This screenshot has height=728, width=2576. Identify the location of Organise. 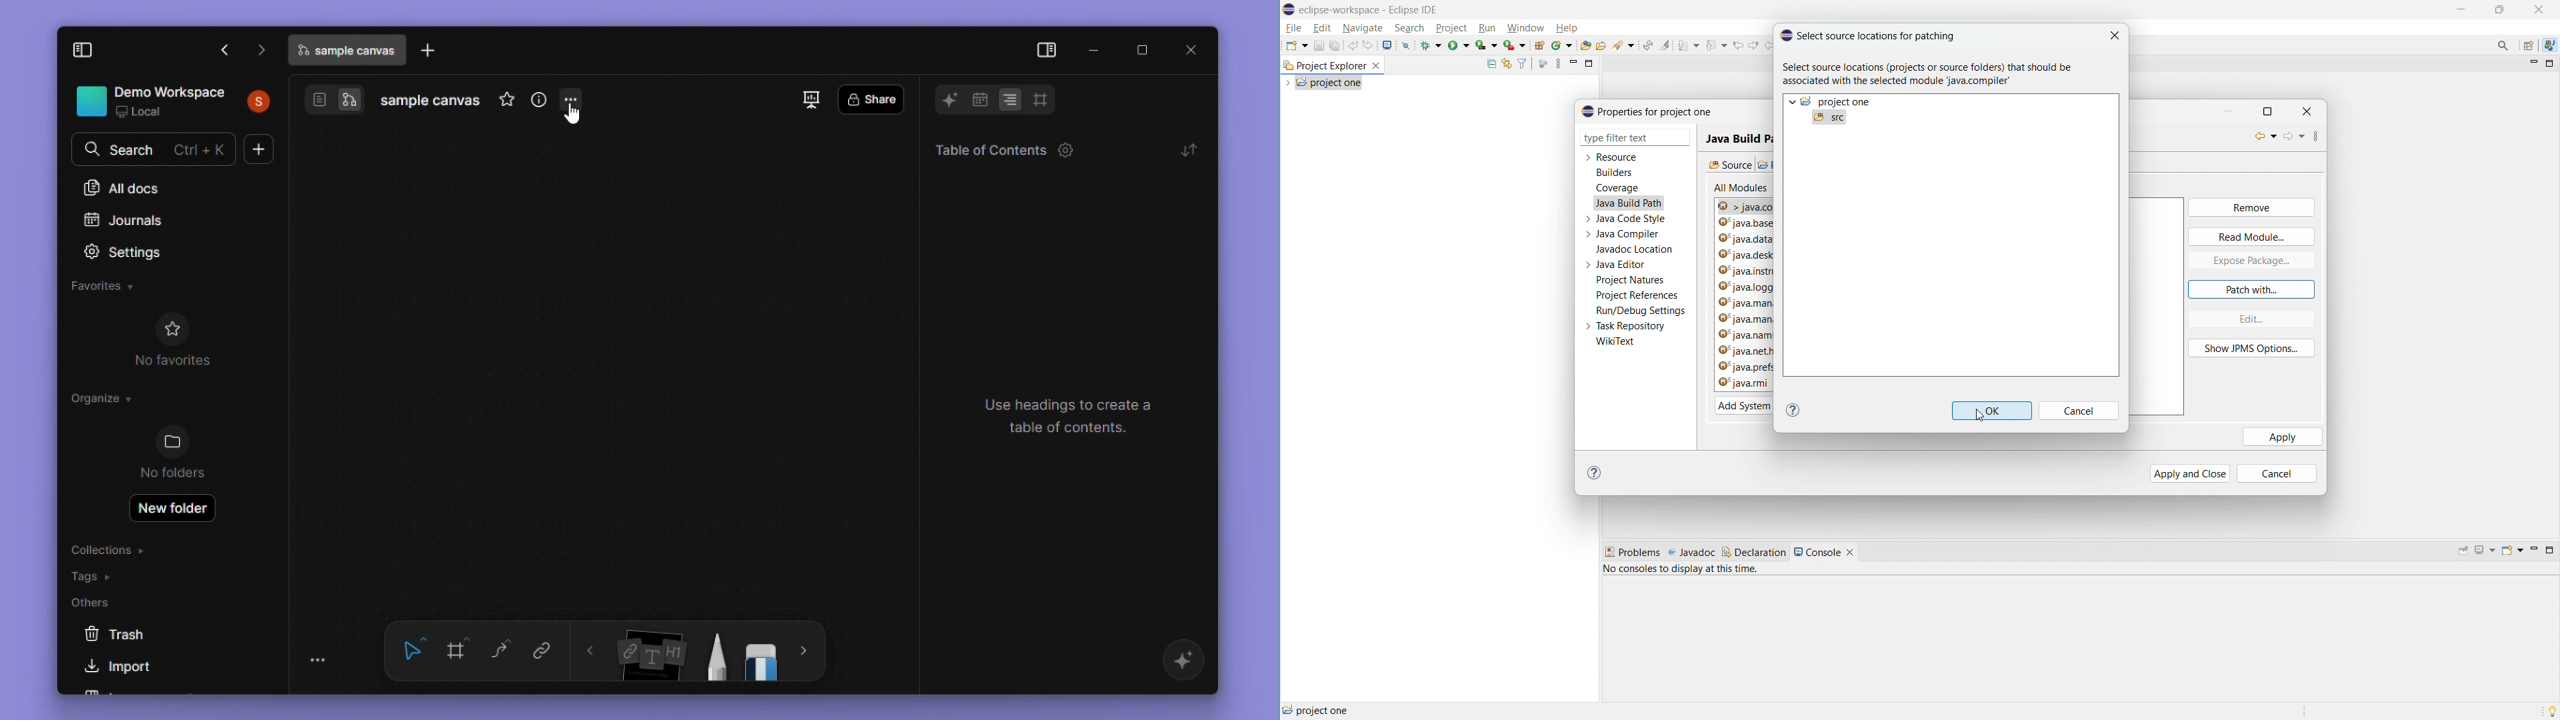
(104, 402).